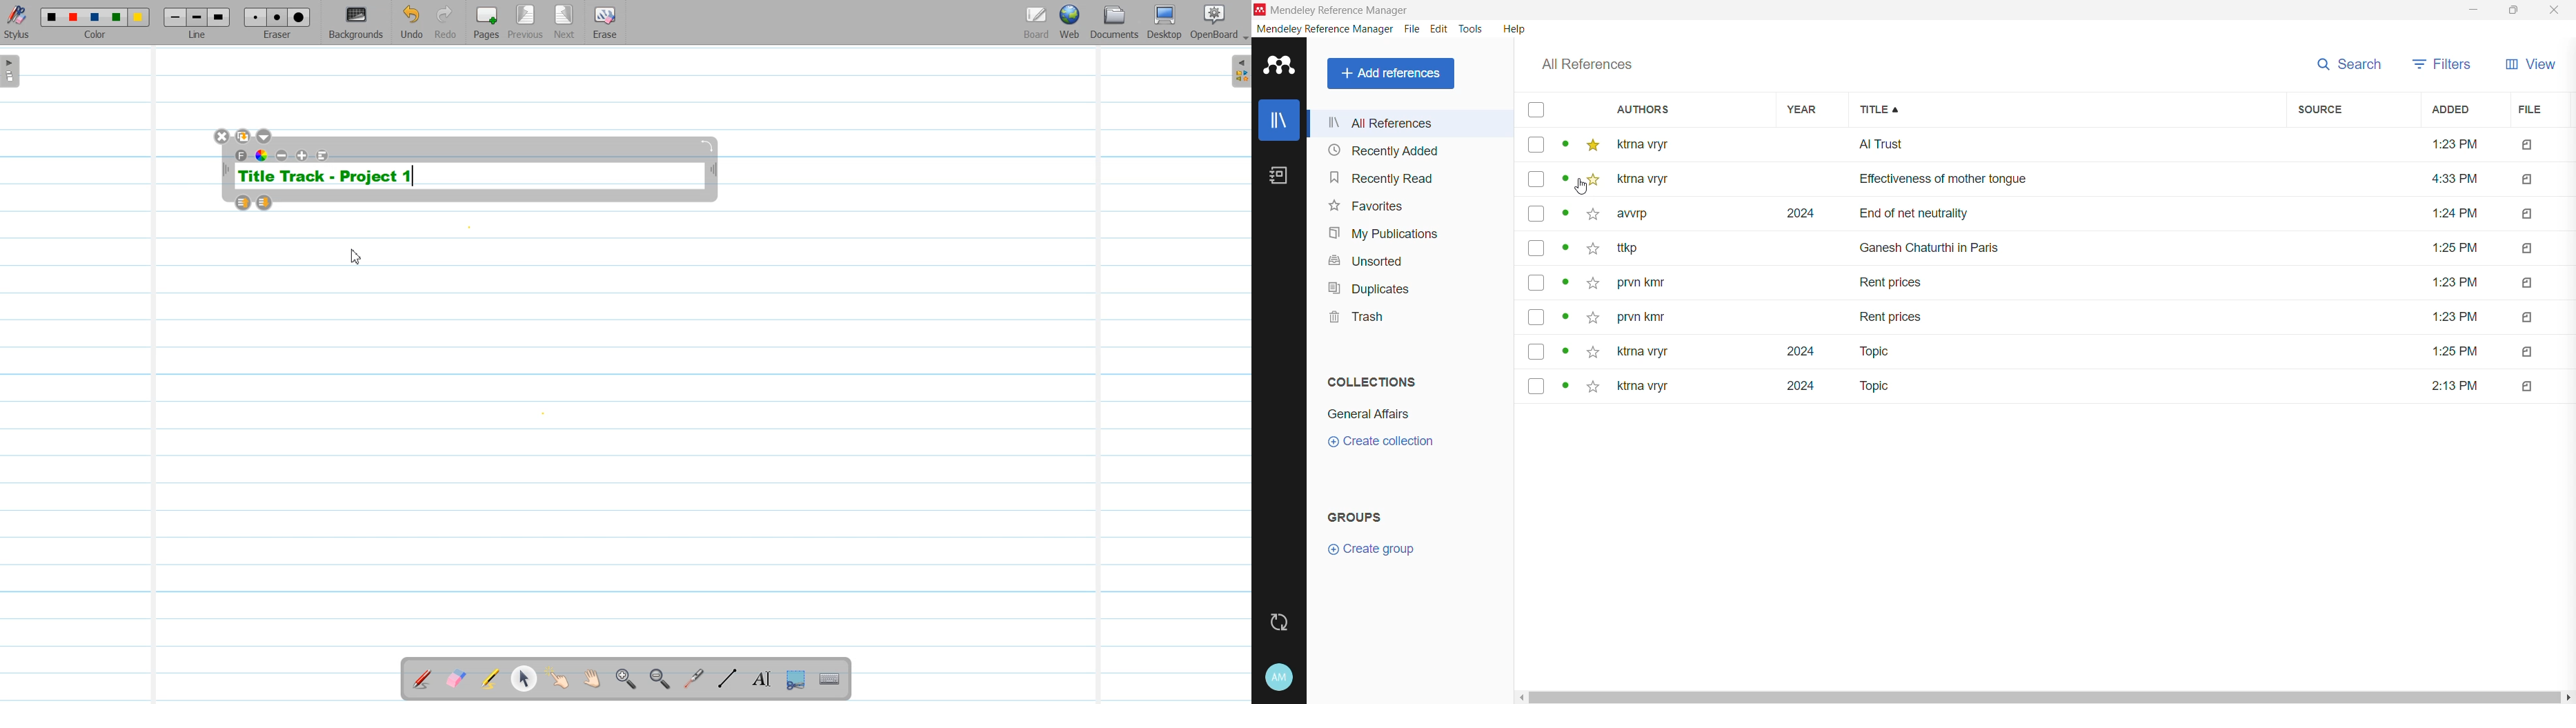 This screenshot has height=728, width=2576. I want to click on Annotate Document, so click(422, 679).